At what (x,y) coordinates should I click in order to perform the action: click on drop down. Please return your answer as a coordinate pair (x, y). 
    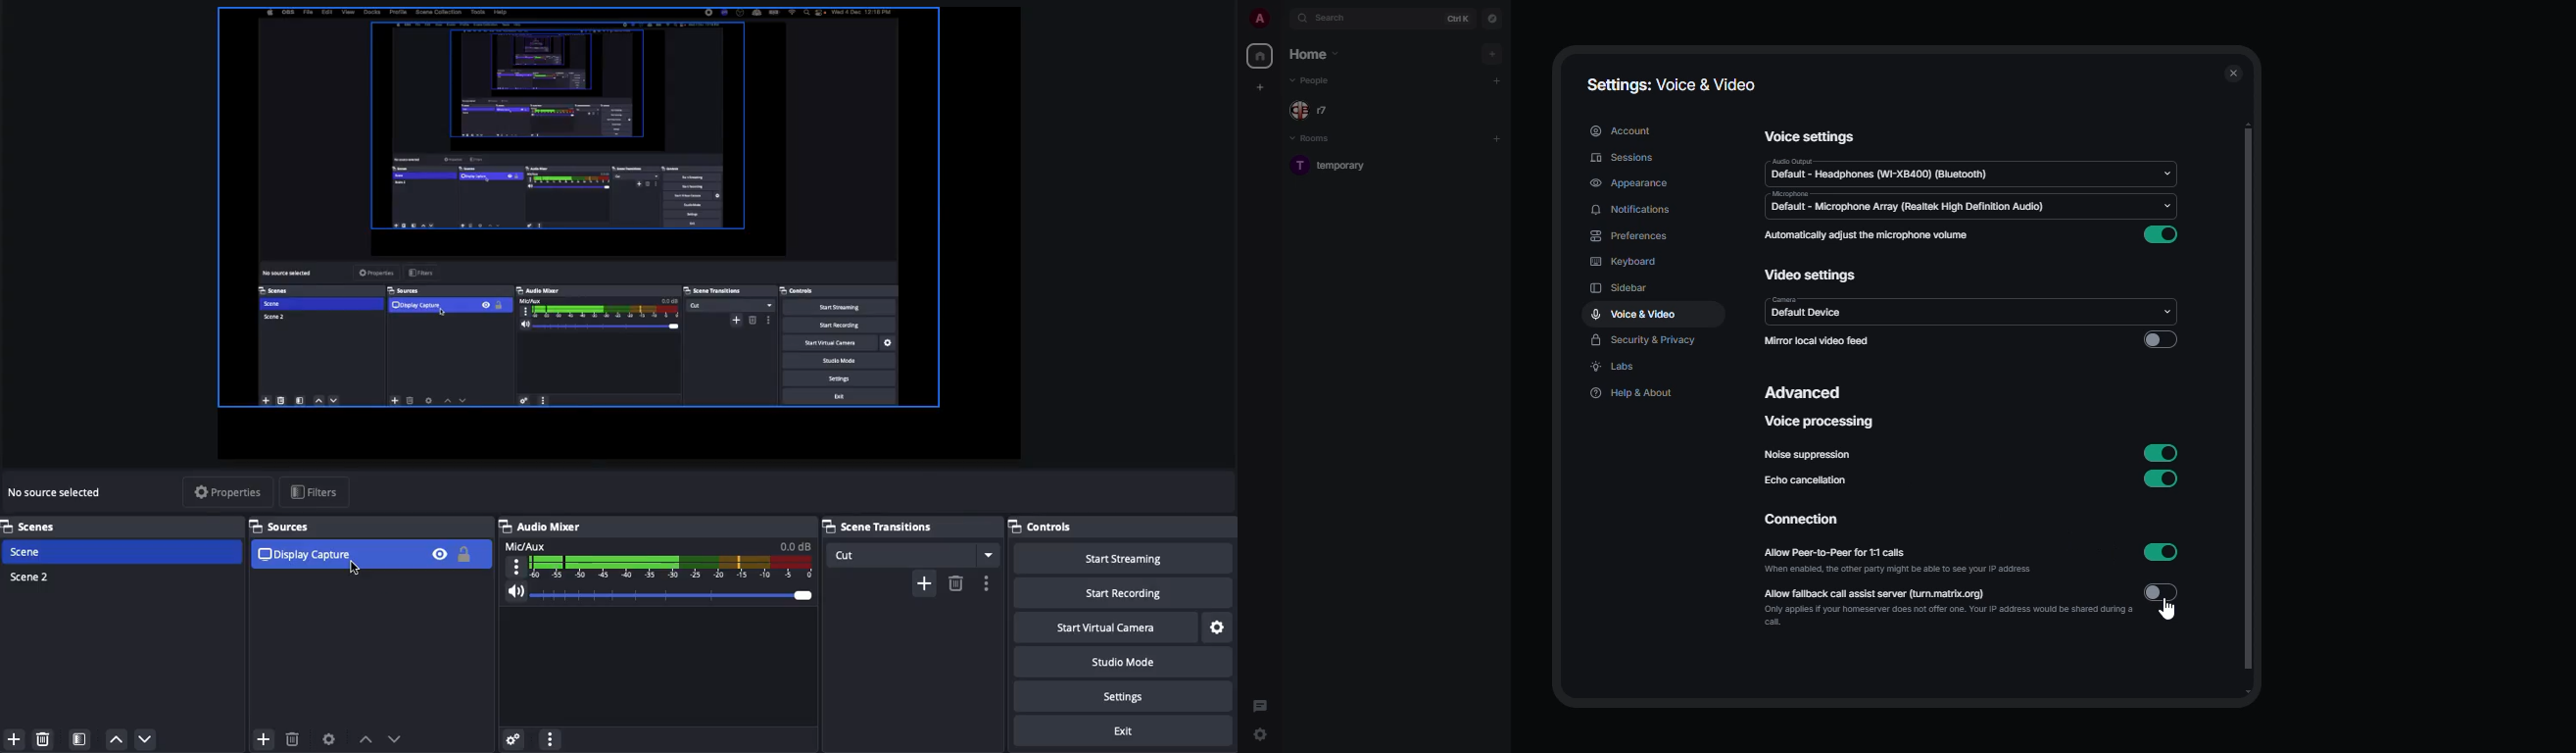
    Looking at the image, I should click on (2165, 206).